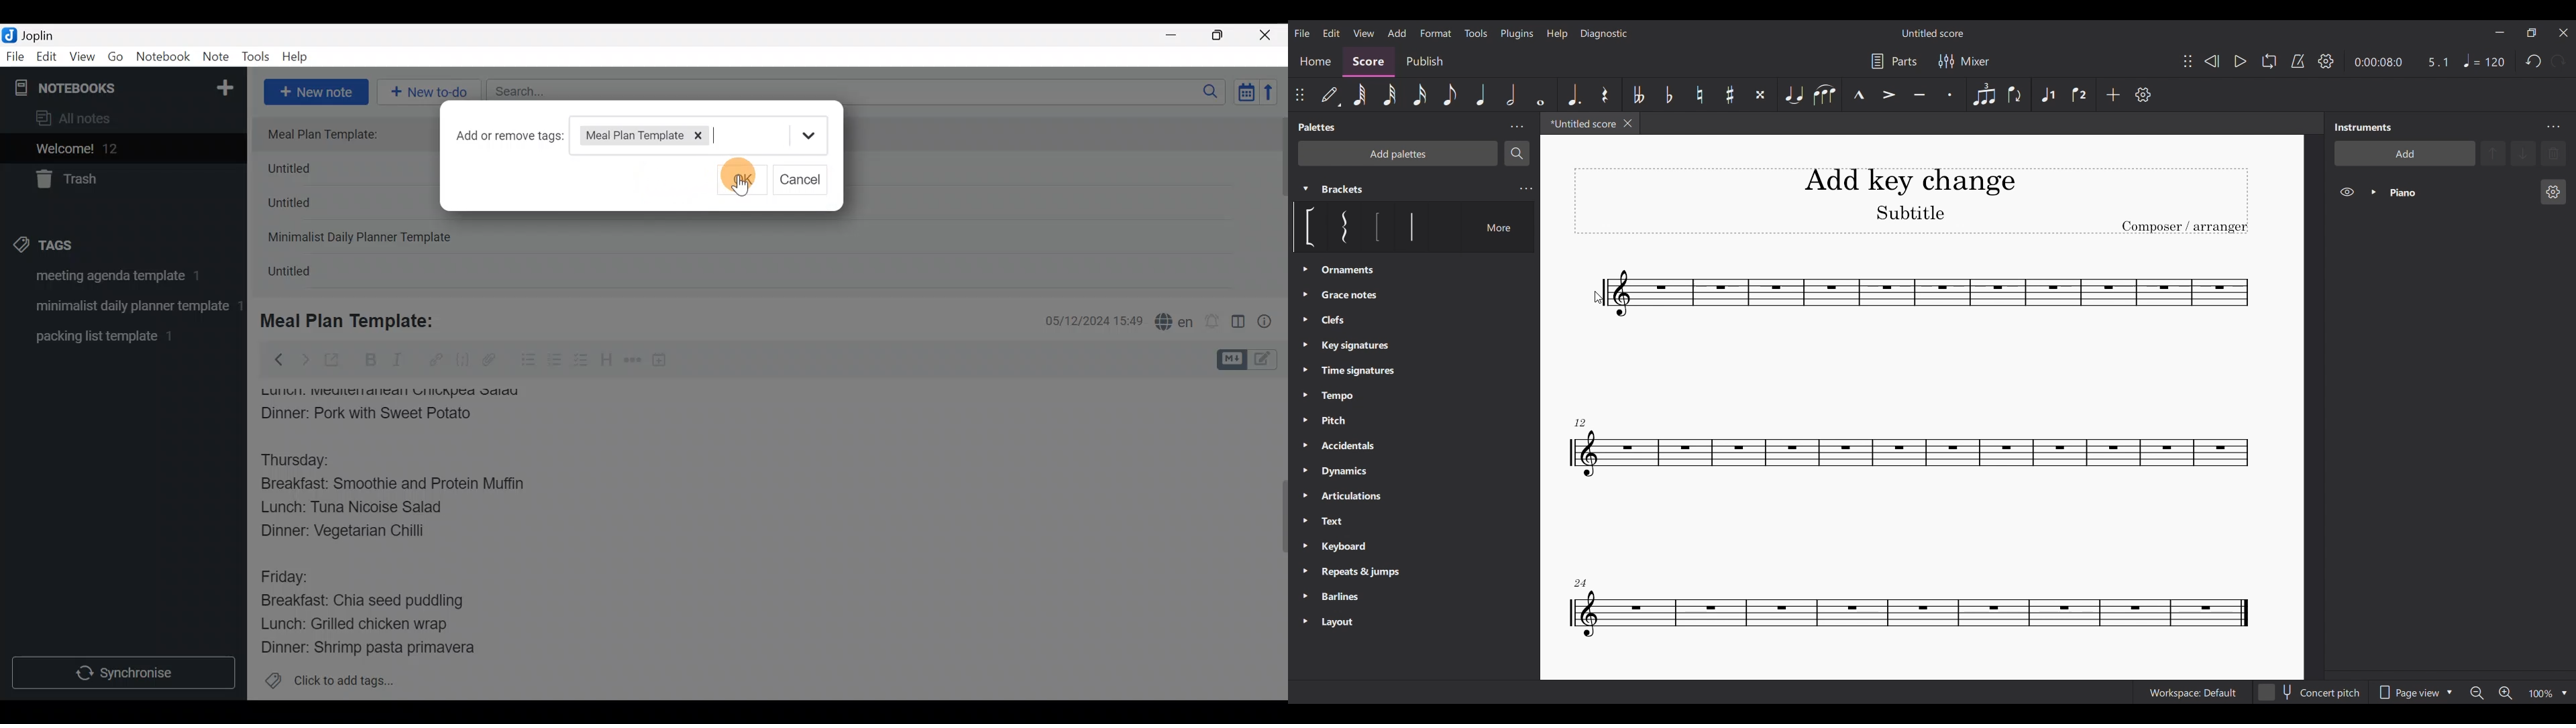 The height and width of the screenshot is (728, 2576). I want to click on Toggle sort order, so click(1246, 93).